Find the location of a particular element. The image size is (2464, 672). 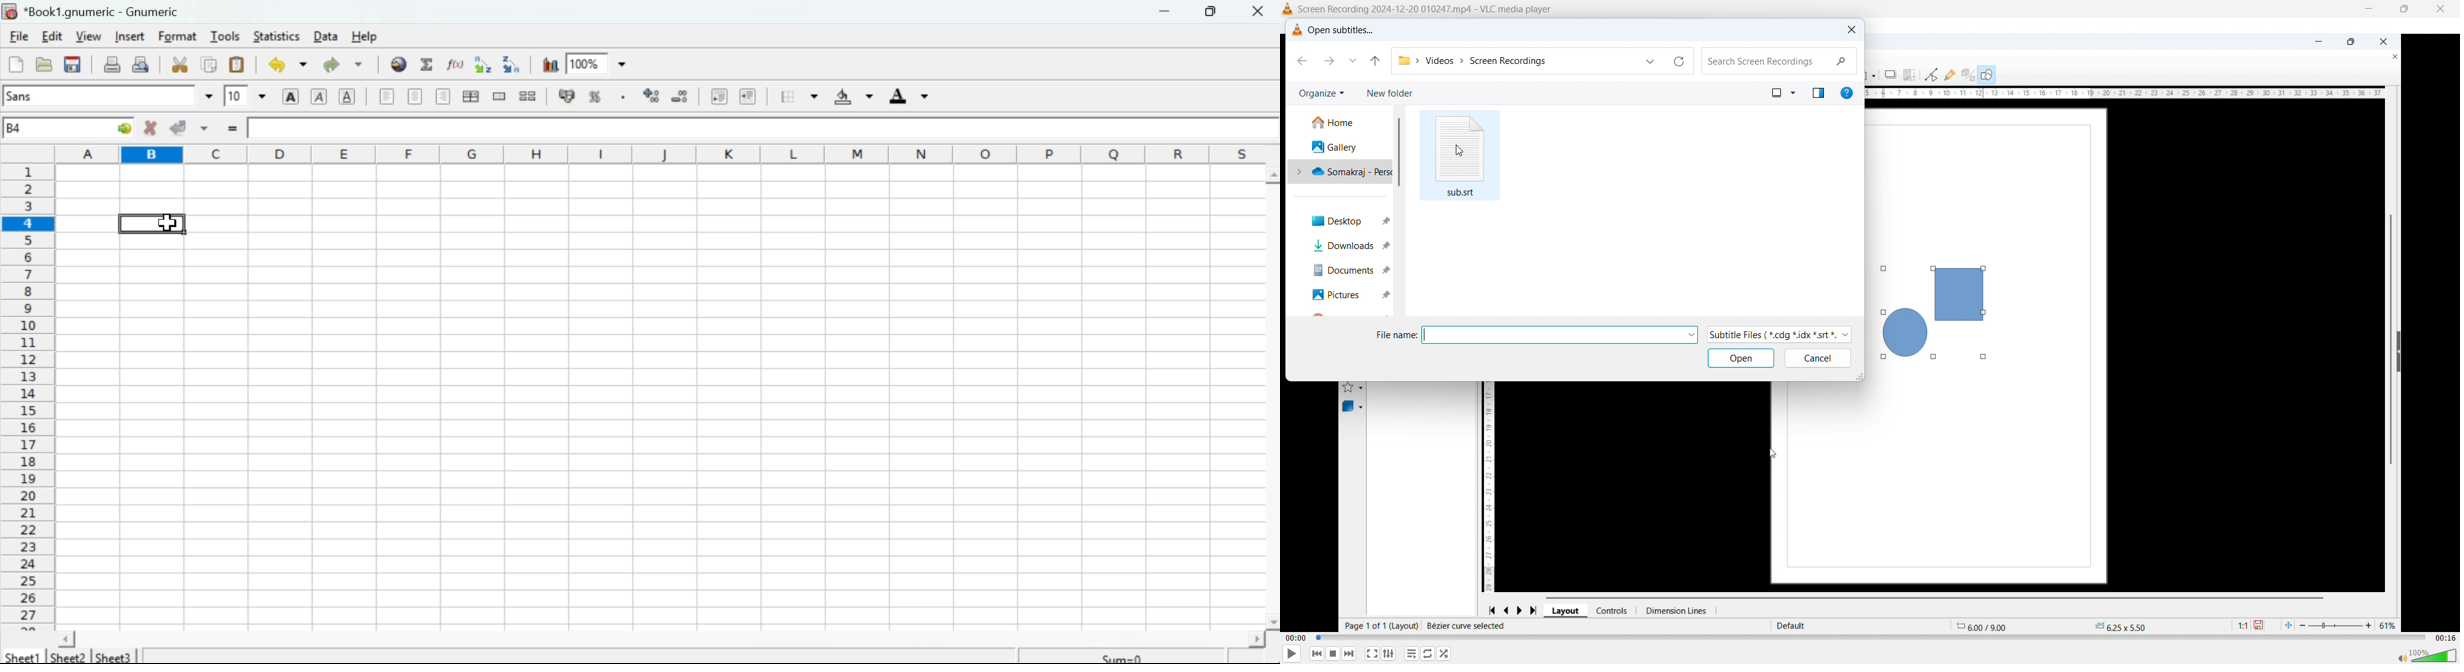

show draw function is located at coordinates (1987, 74).